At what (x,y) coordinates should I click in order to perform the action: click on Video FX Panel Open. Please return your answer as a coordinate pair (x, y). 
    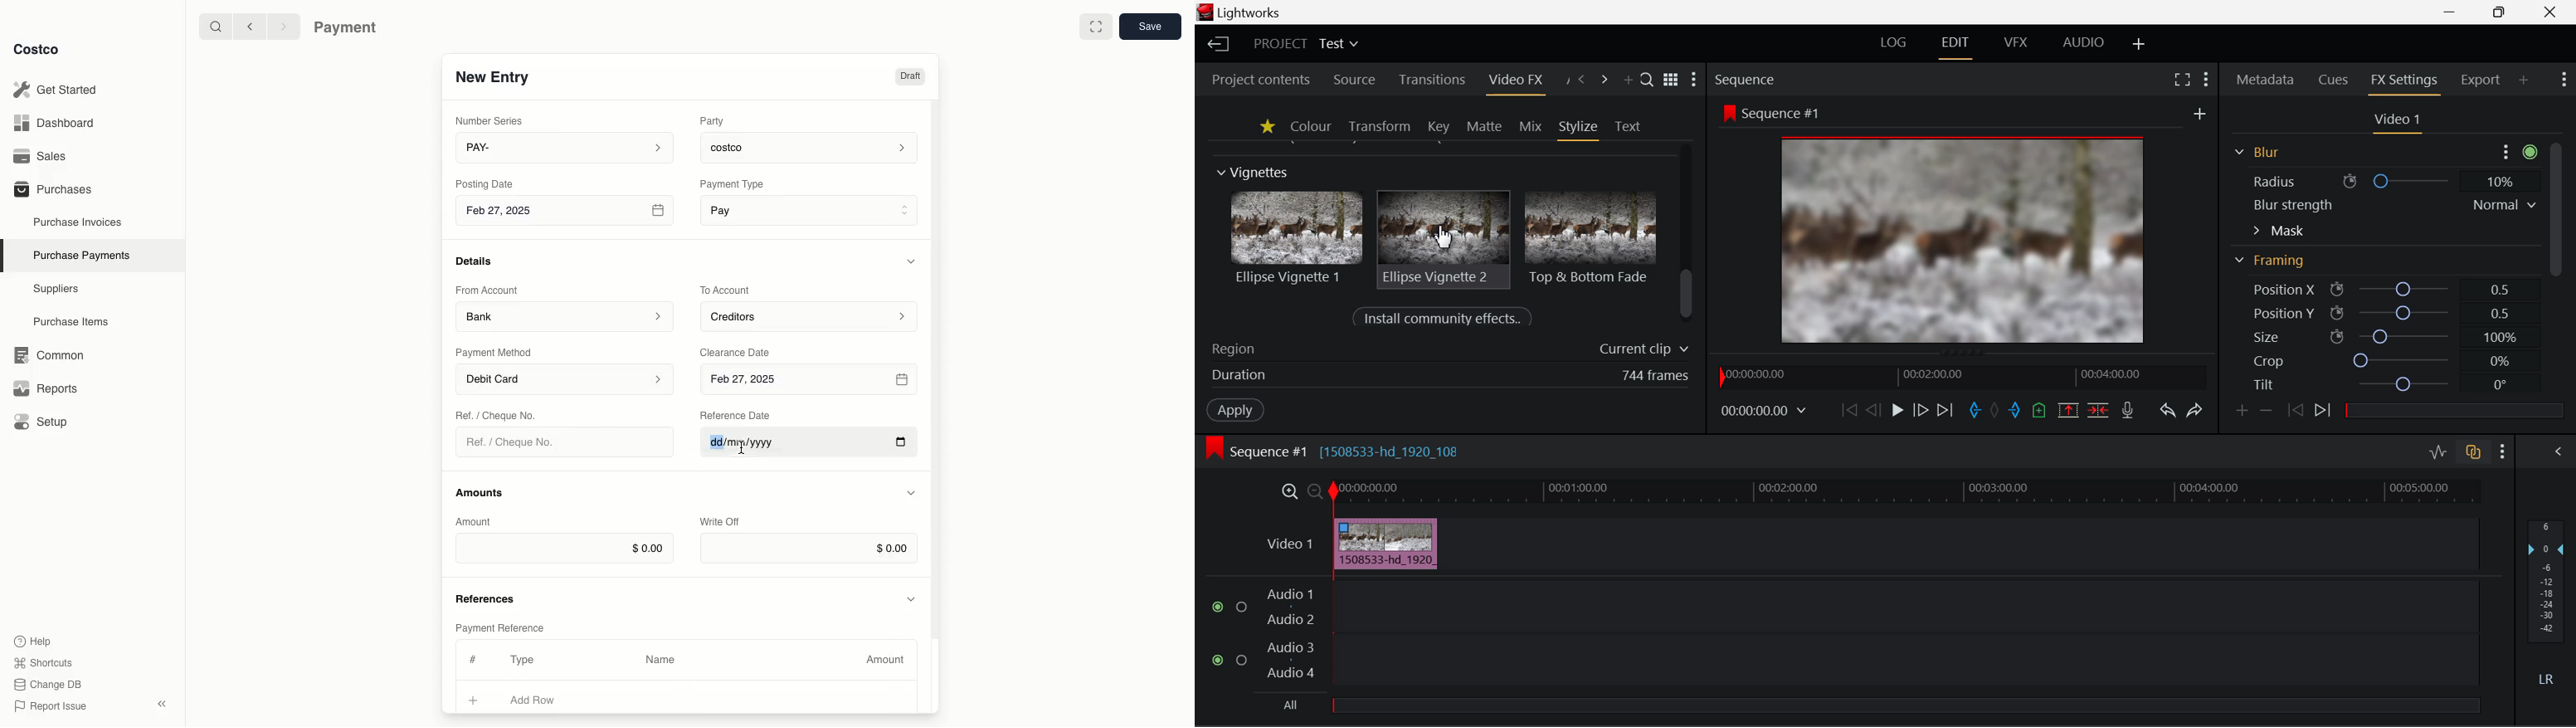
    Looking at the image, I should click on (1519, 81).